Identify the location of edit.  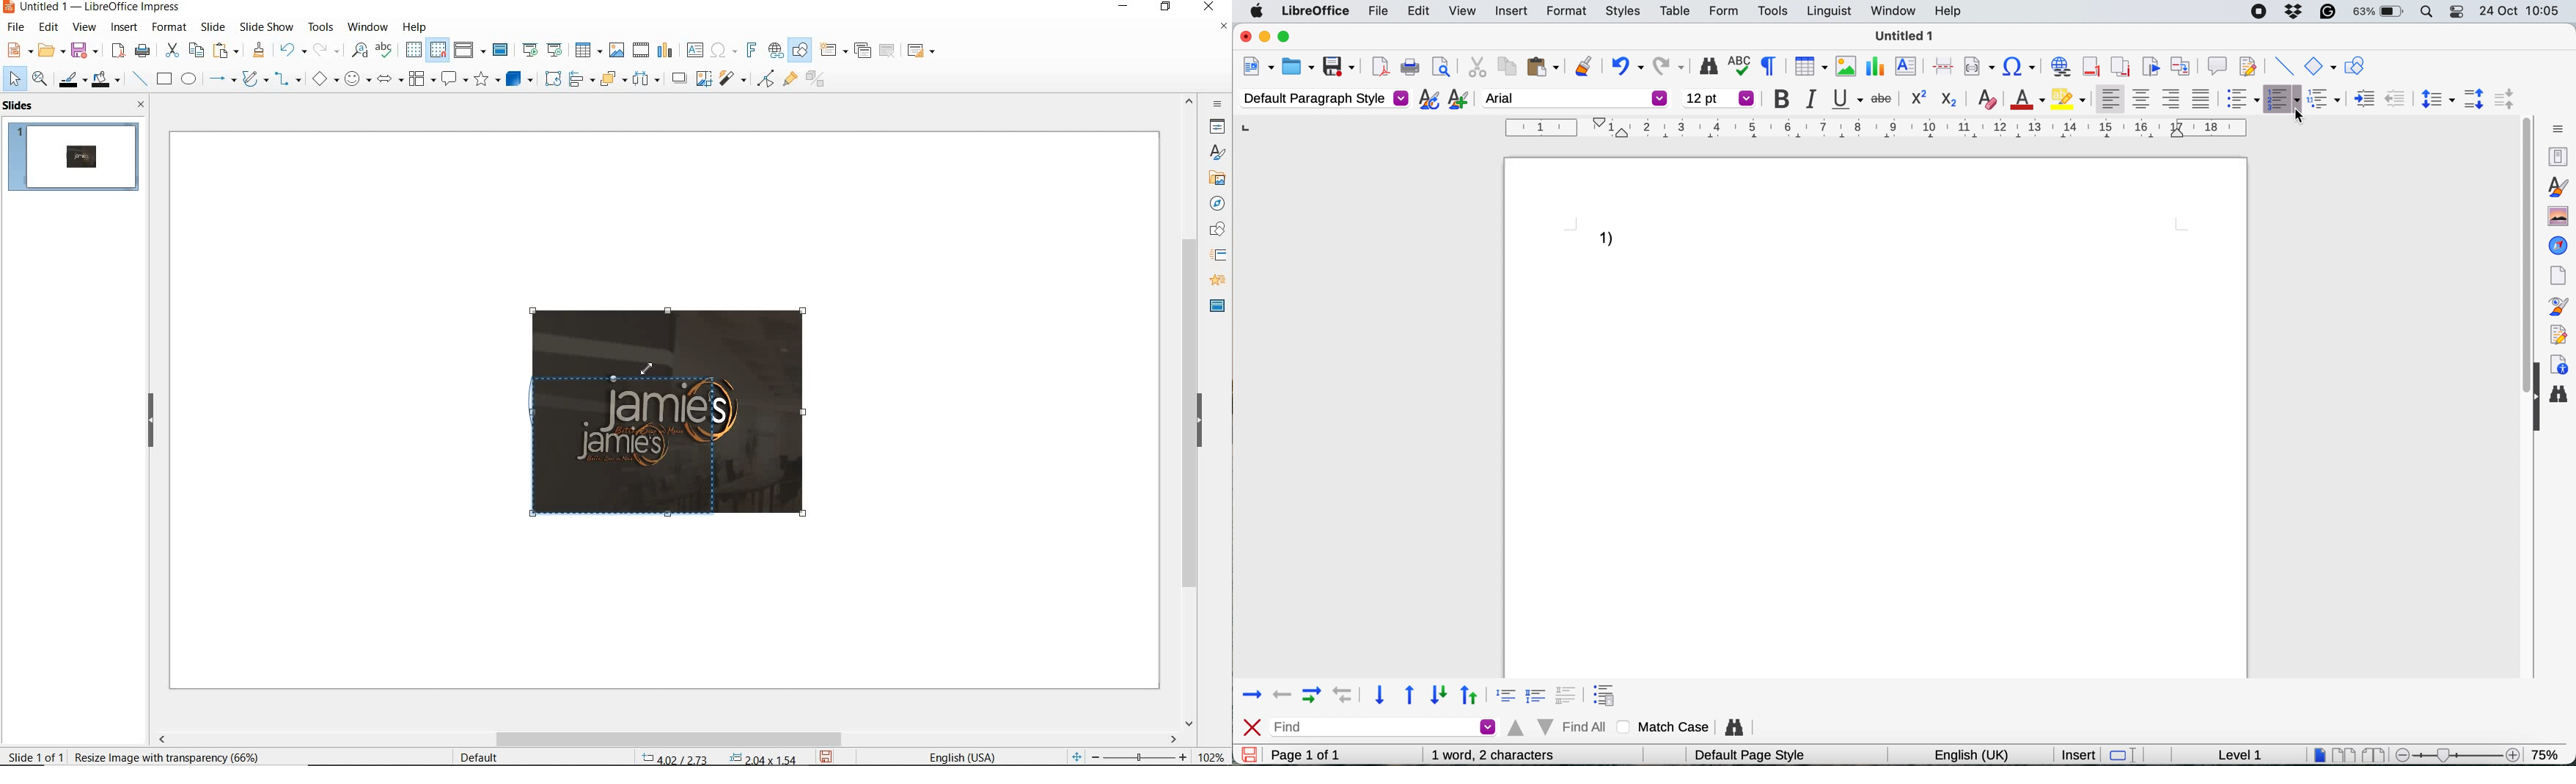
(1420, 11).